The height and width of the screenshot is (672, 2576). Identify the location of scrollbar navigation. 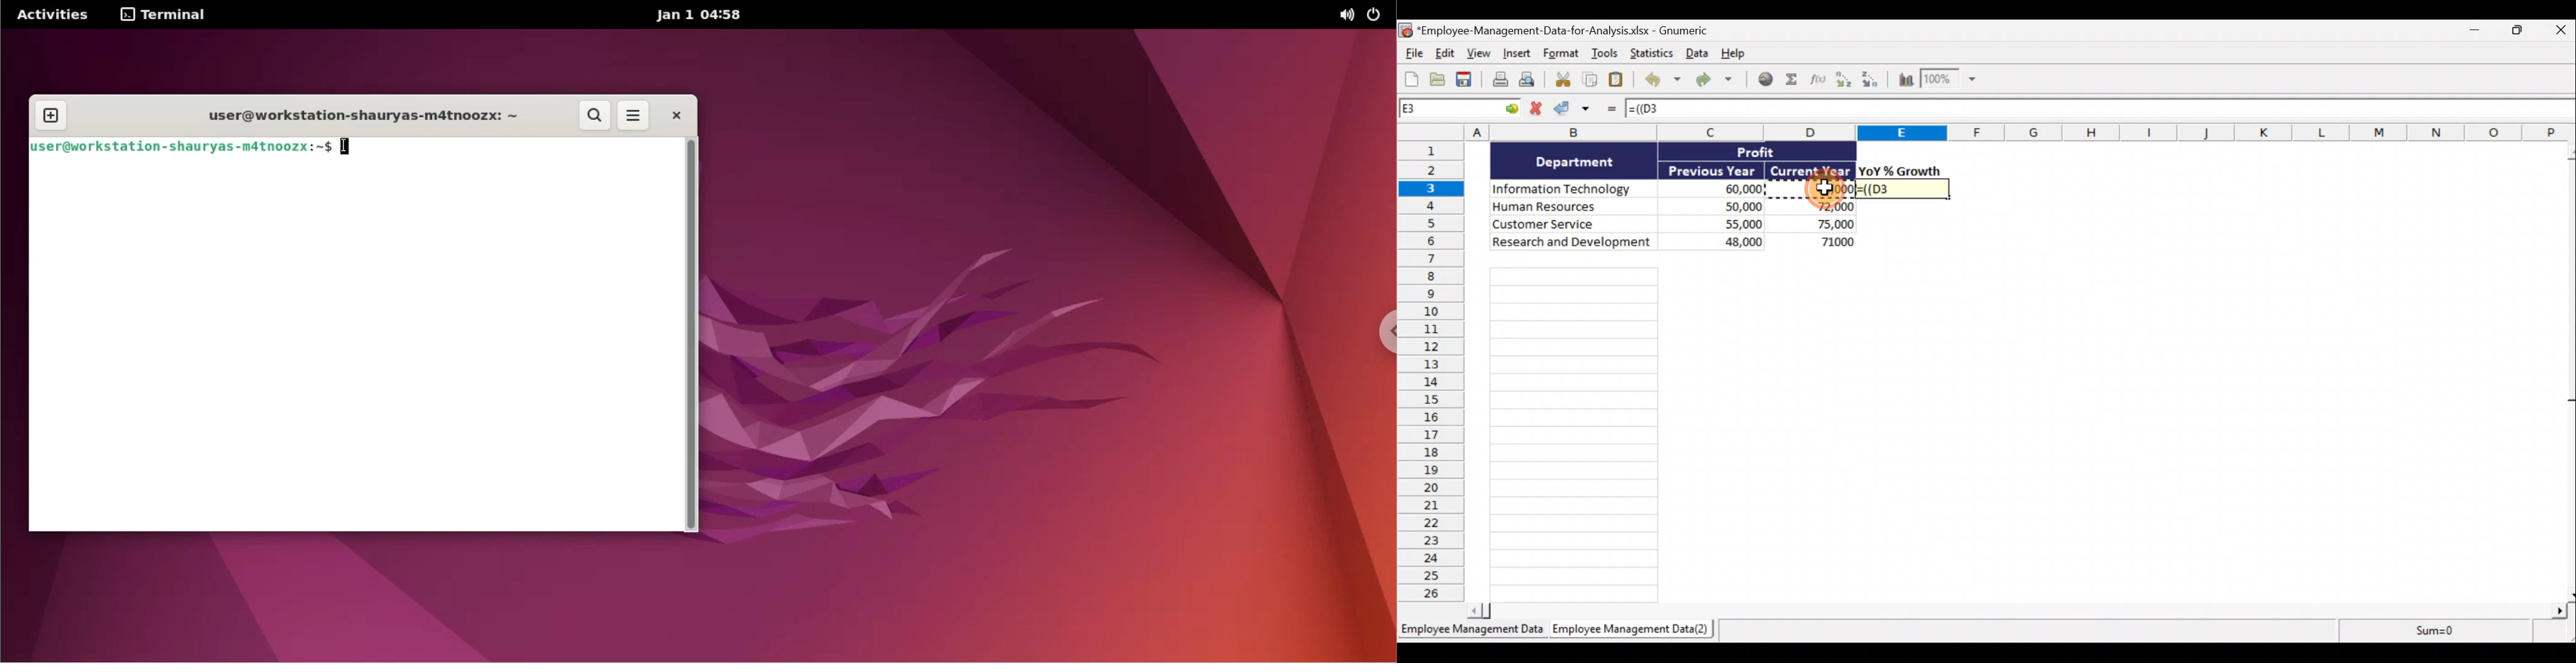
(692, 334).